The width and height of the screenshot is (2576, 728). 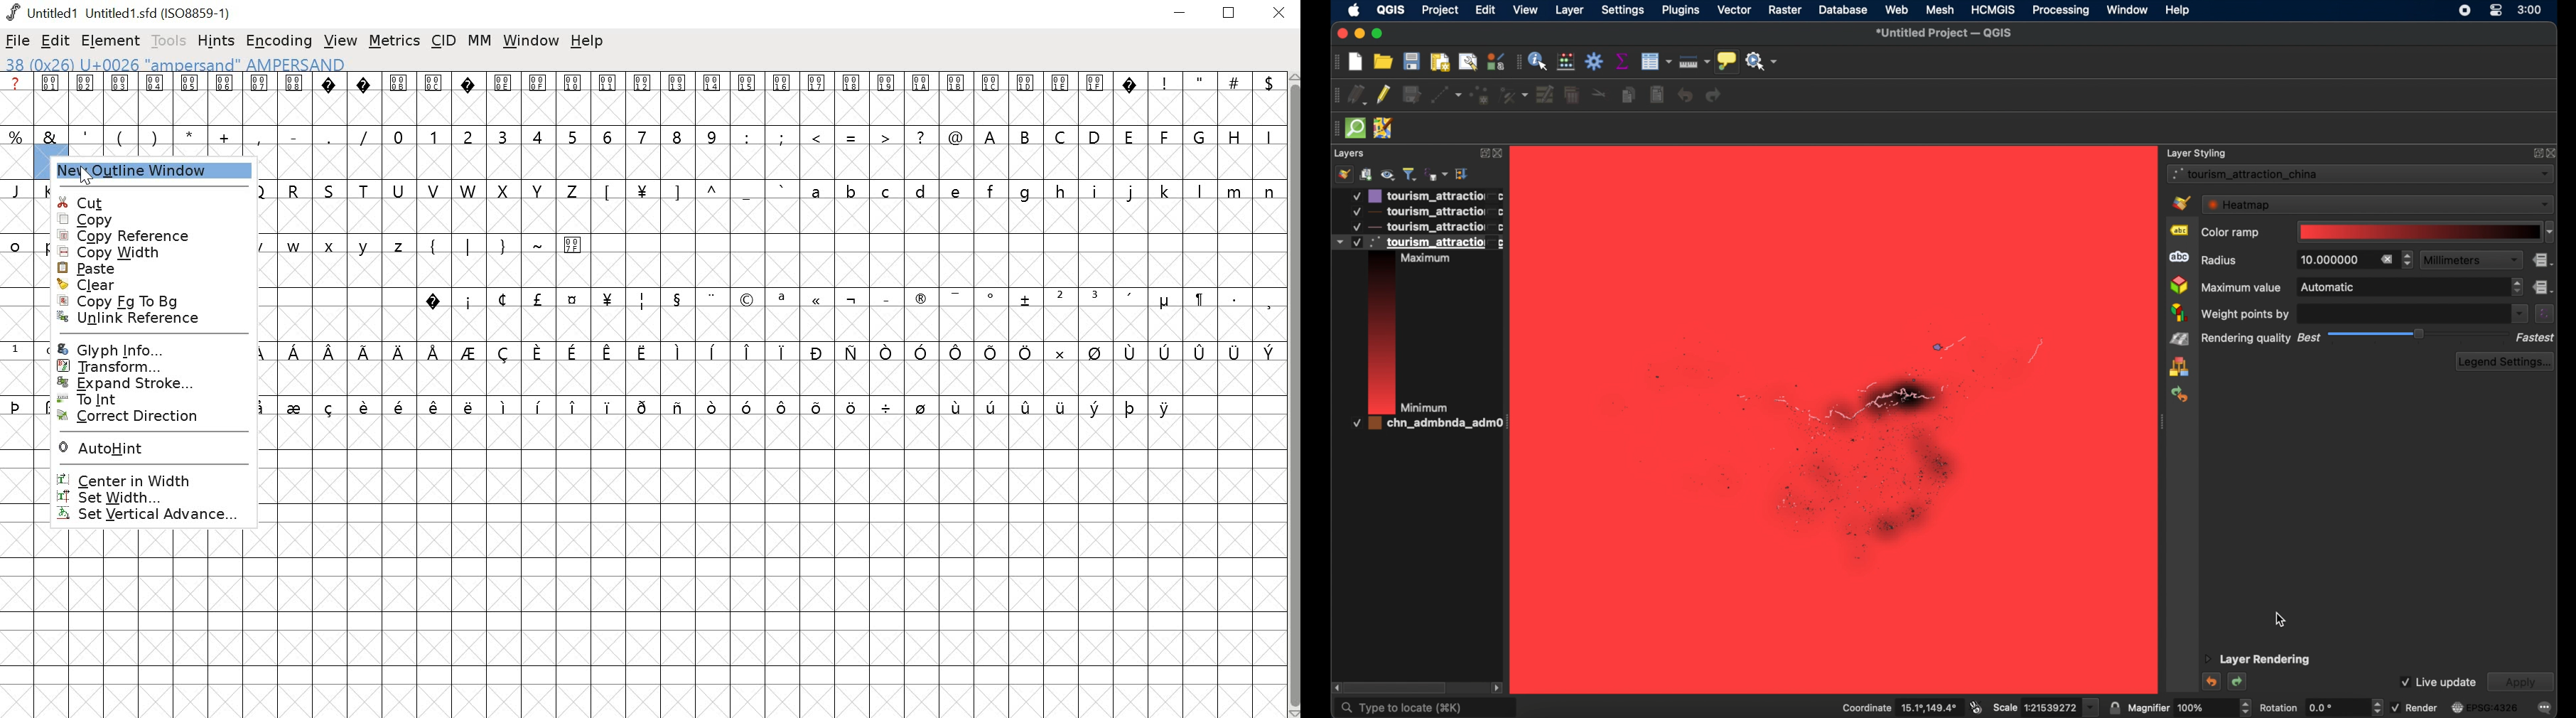 What do you see at coordinates (746, 350) in the screenshot?
I see `symbol` at bounding box center [746, 350].